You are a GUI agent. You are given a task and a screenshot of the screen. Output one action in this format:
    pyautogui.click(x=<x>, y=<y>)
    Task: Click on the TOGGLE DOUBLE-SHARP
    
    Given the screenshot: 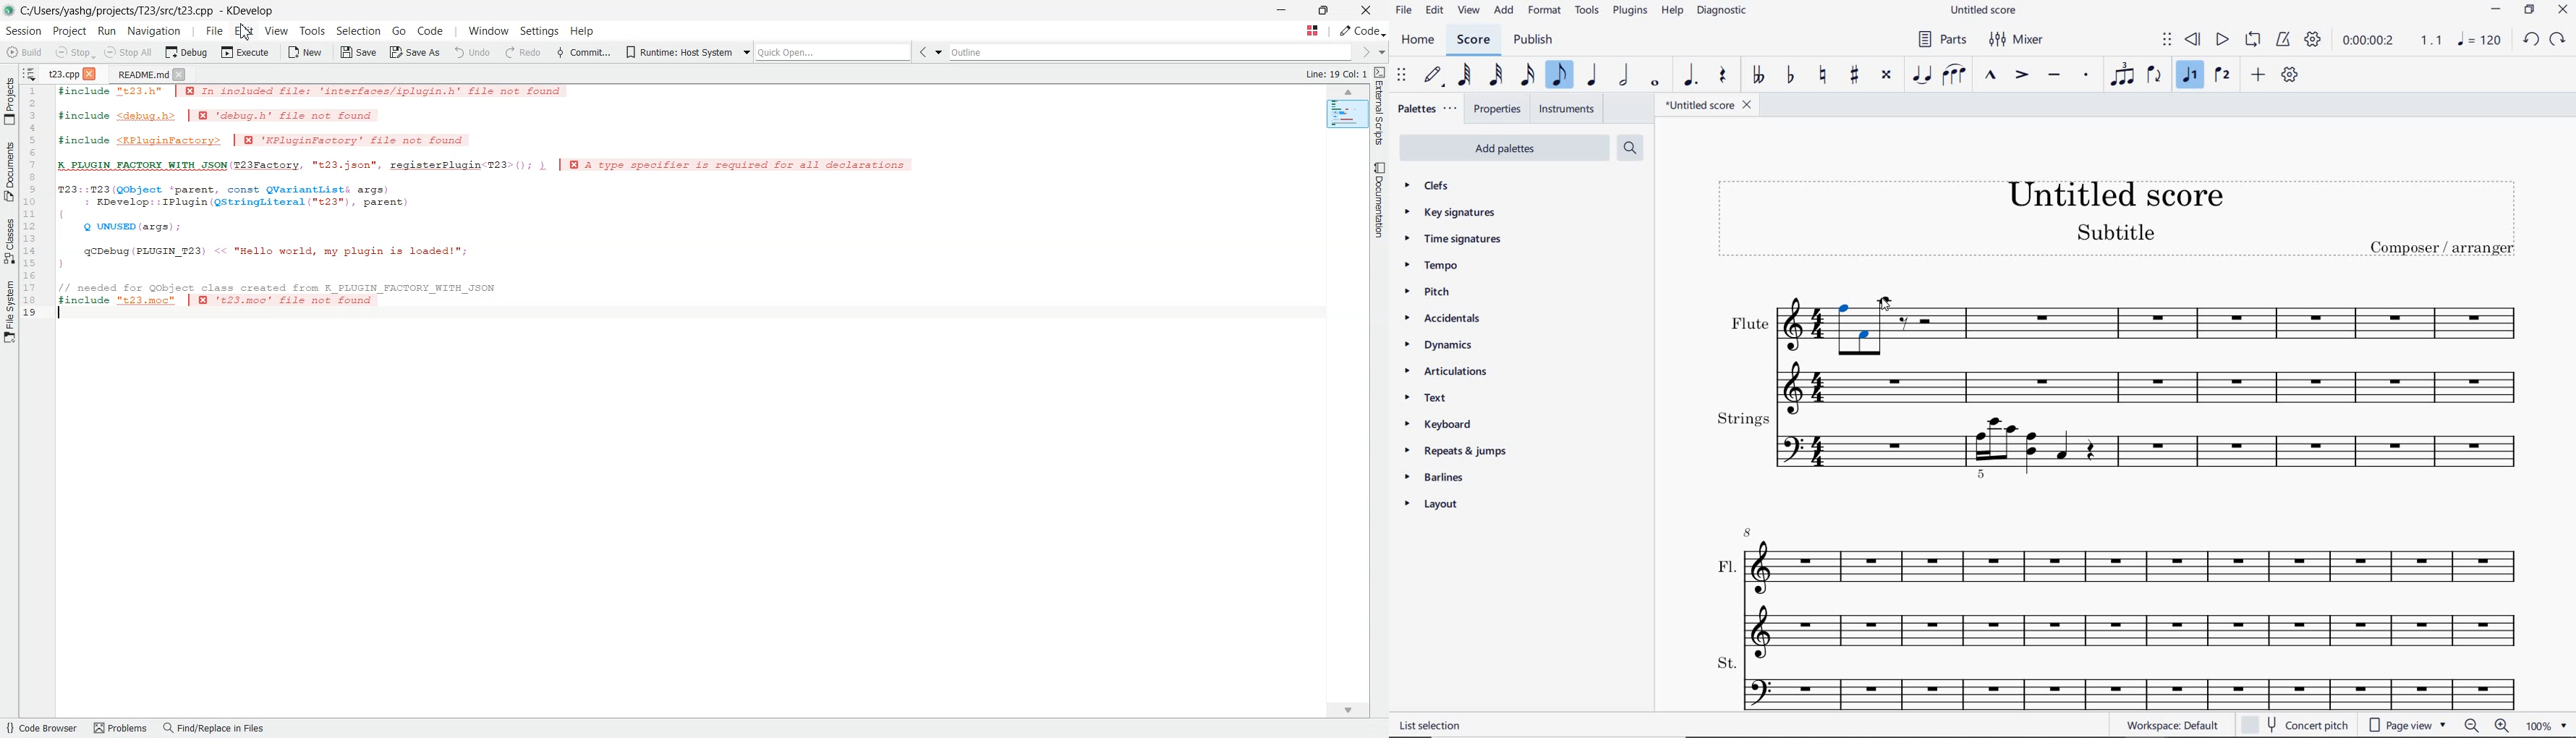 What is the action you would take?
    pyautogui.click(x=1886, y=75)
    